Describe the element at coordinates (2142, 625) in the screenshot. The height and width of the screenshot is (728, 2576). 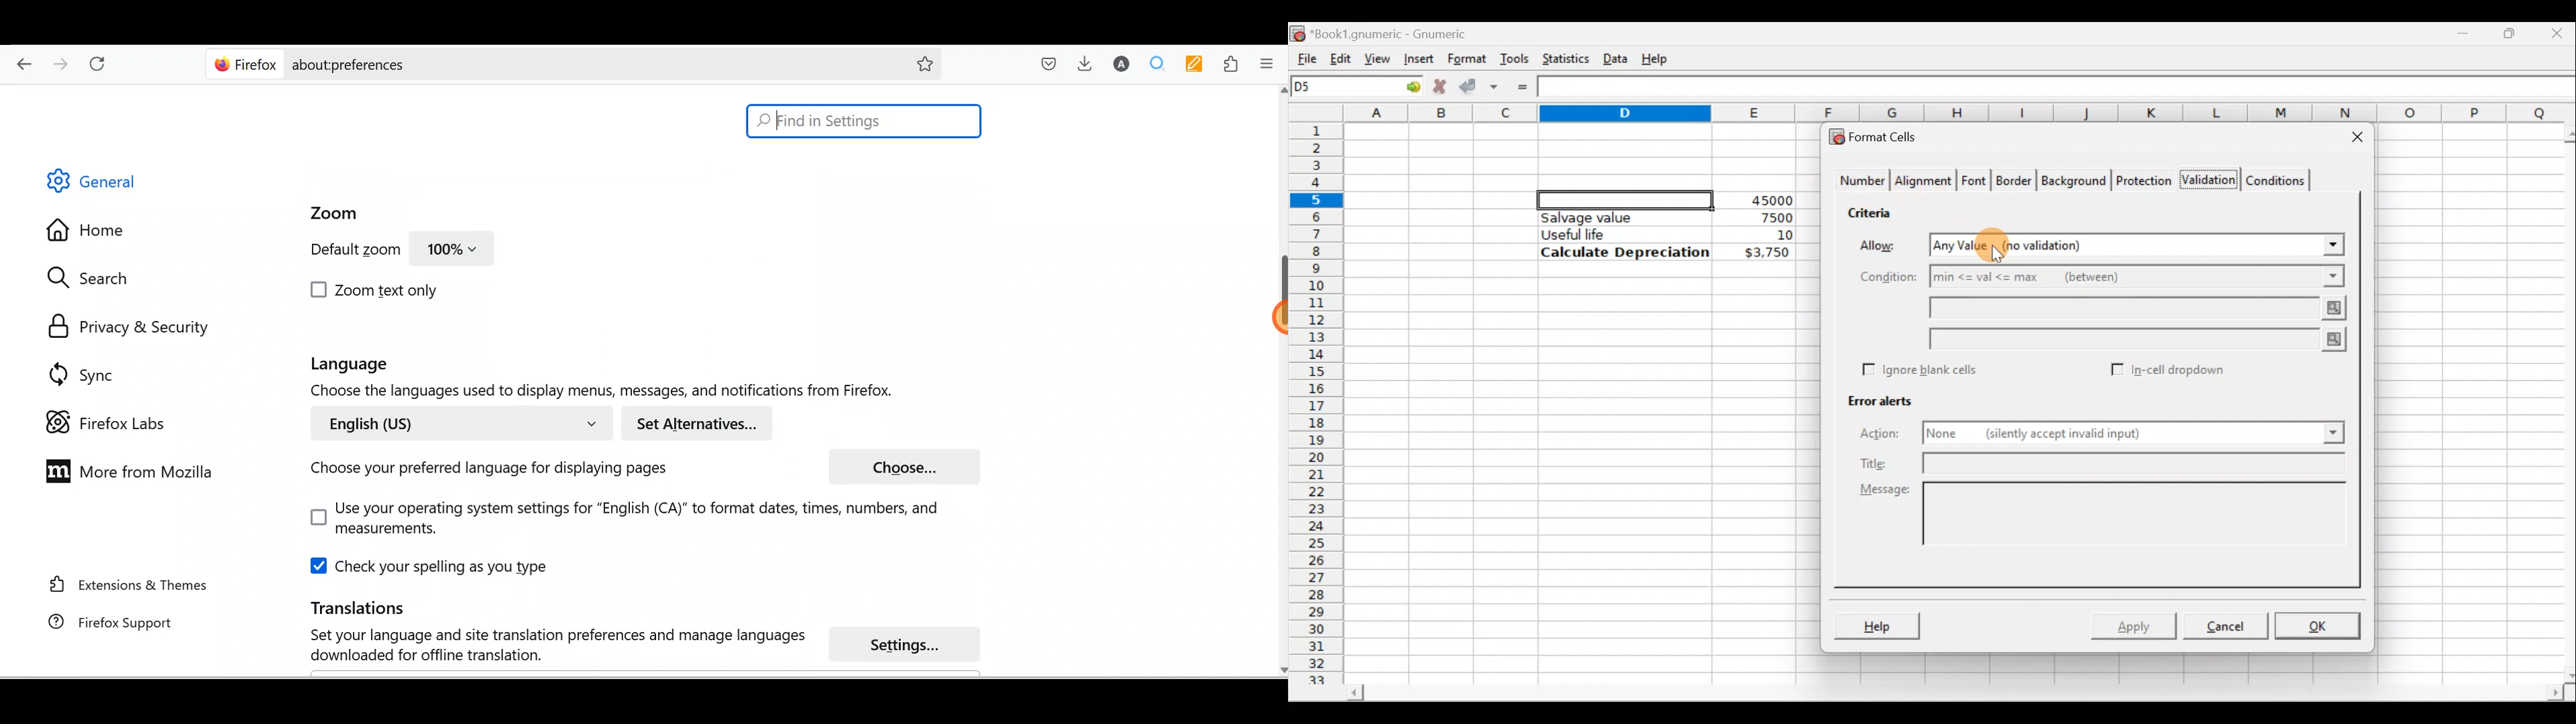
I see `Apply` at that location.